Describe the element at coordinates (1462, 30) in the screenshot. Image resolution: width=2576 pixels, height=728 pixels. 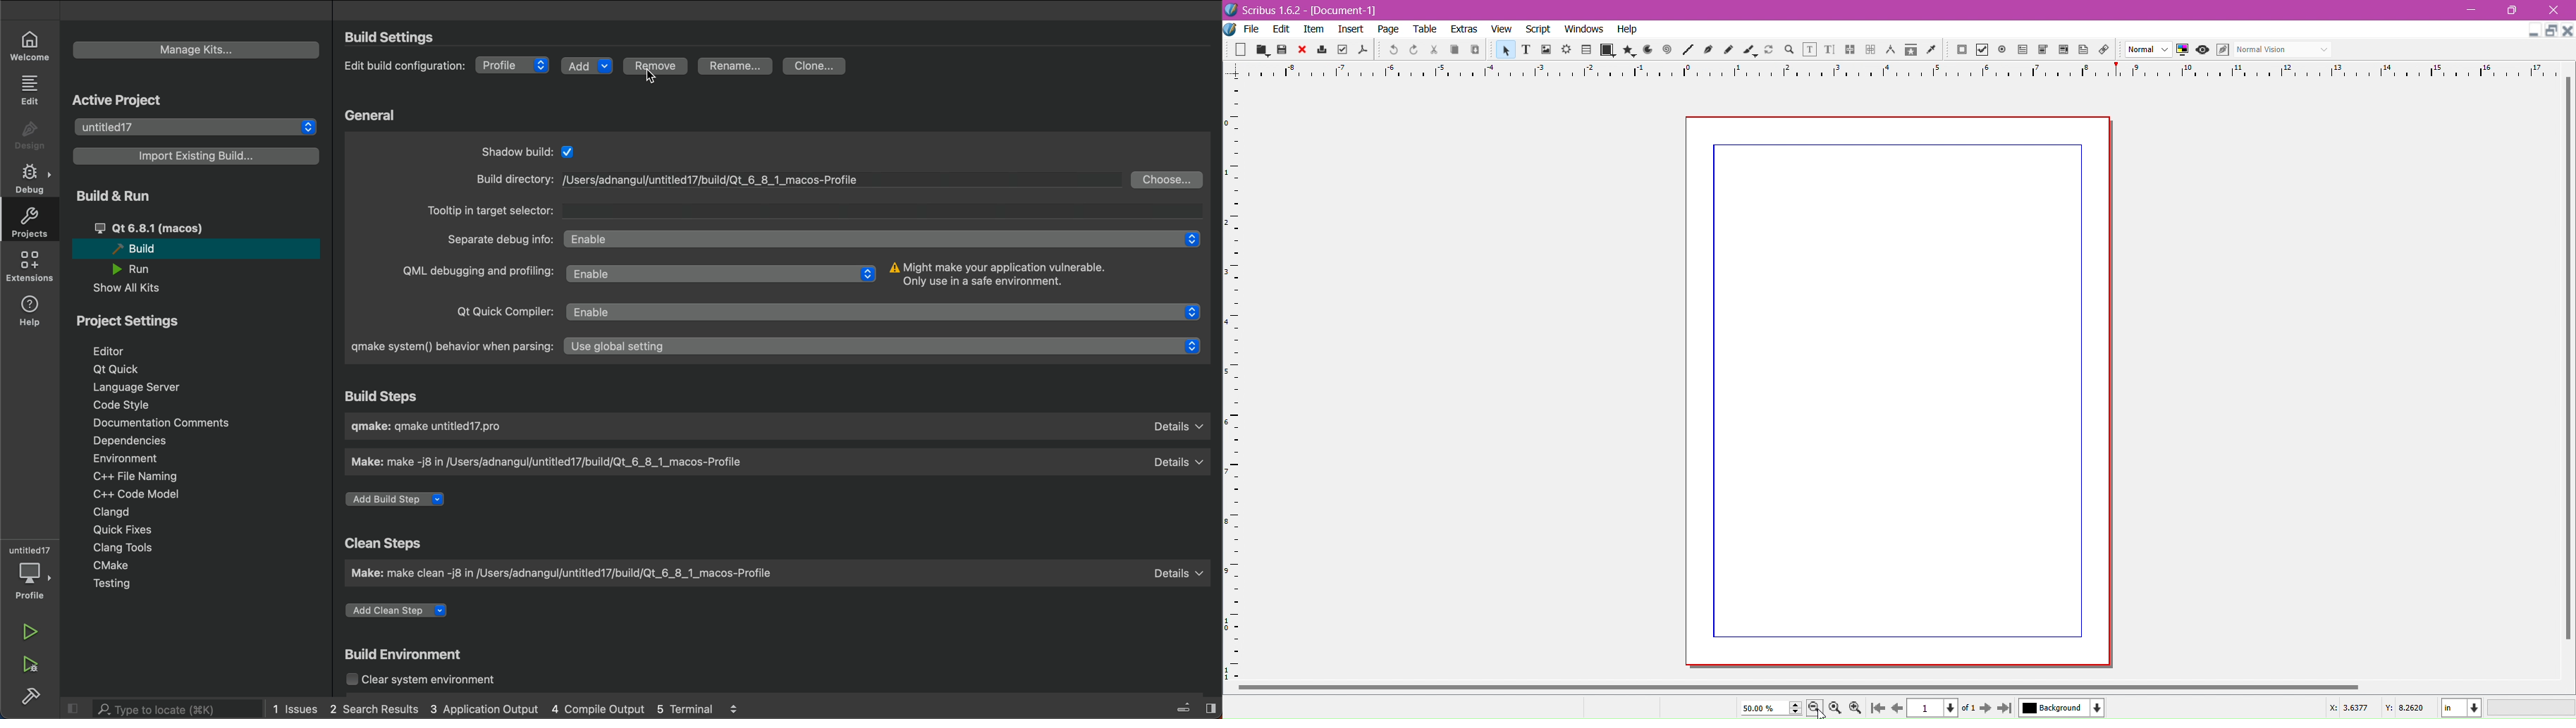
I see `Extras` at that location.